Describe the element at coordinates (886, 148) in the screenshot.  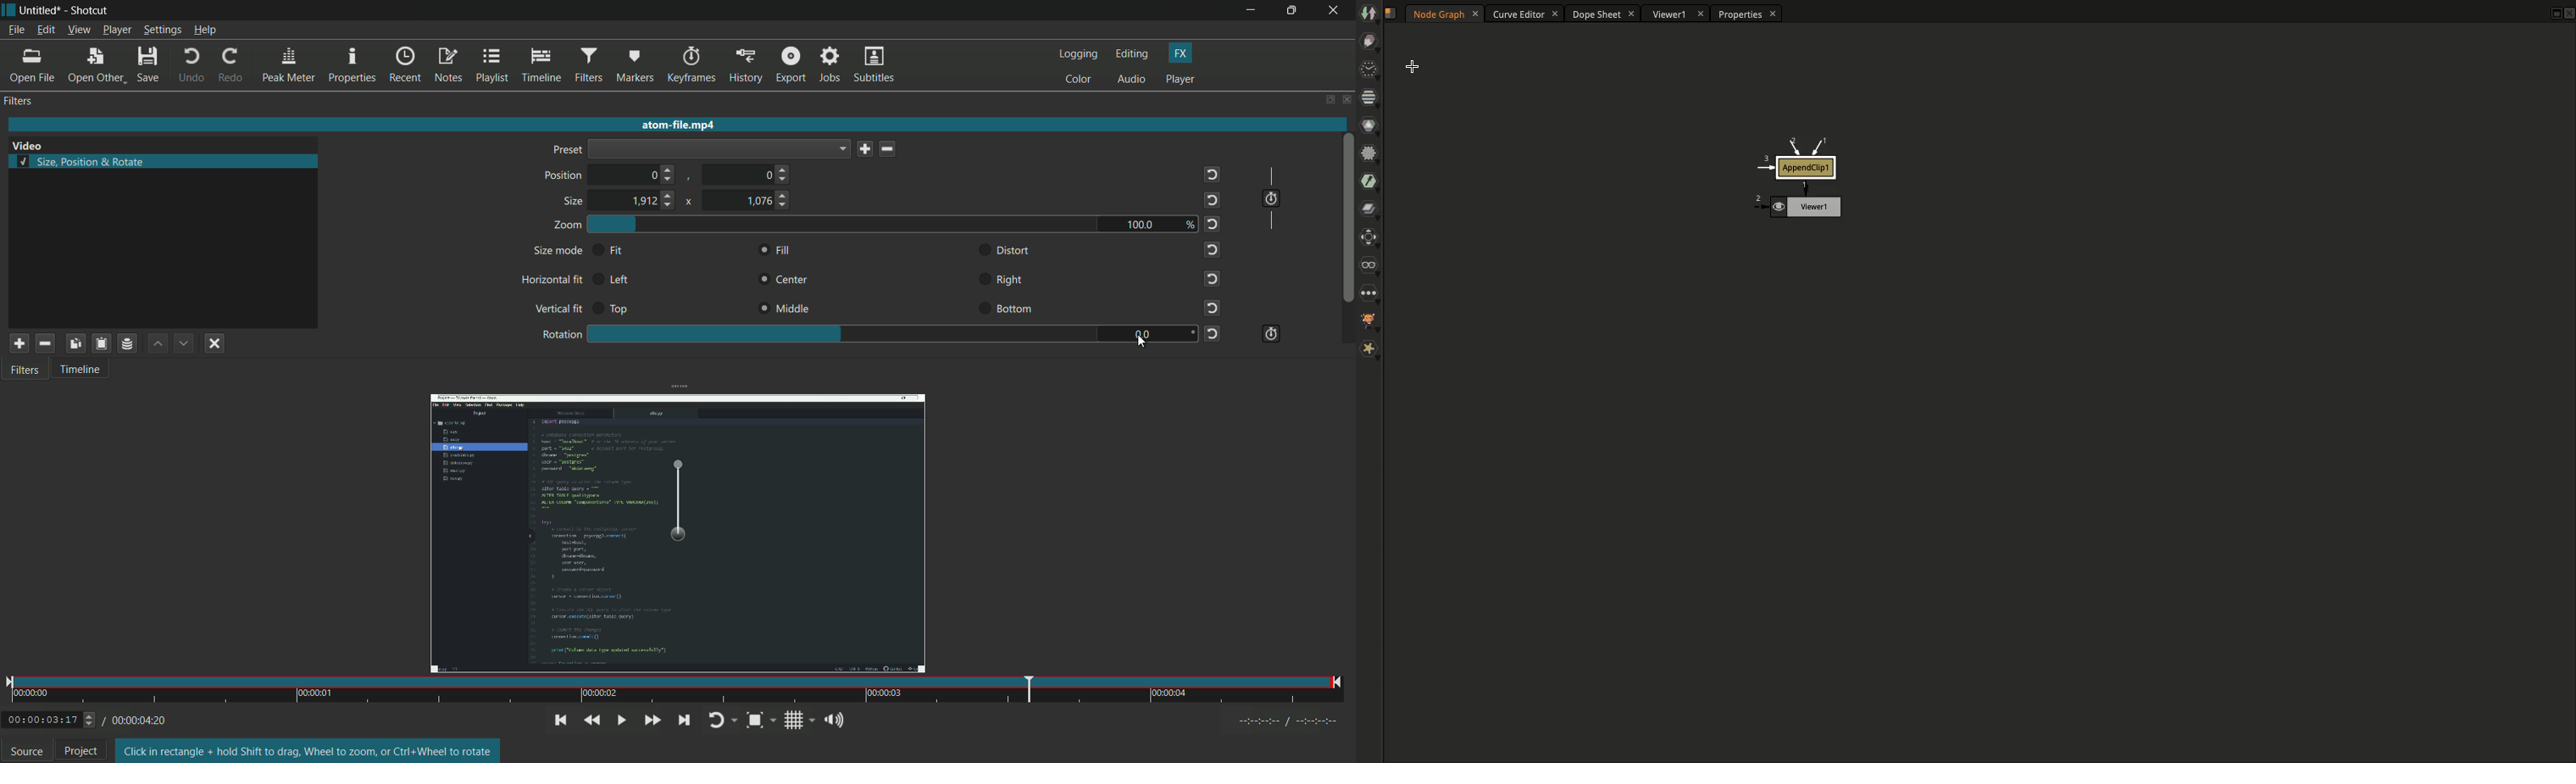
I see `delete` at that location.